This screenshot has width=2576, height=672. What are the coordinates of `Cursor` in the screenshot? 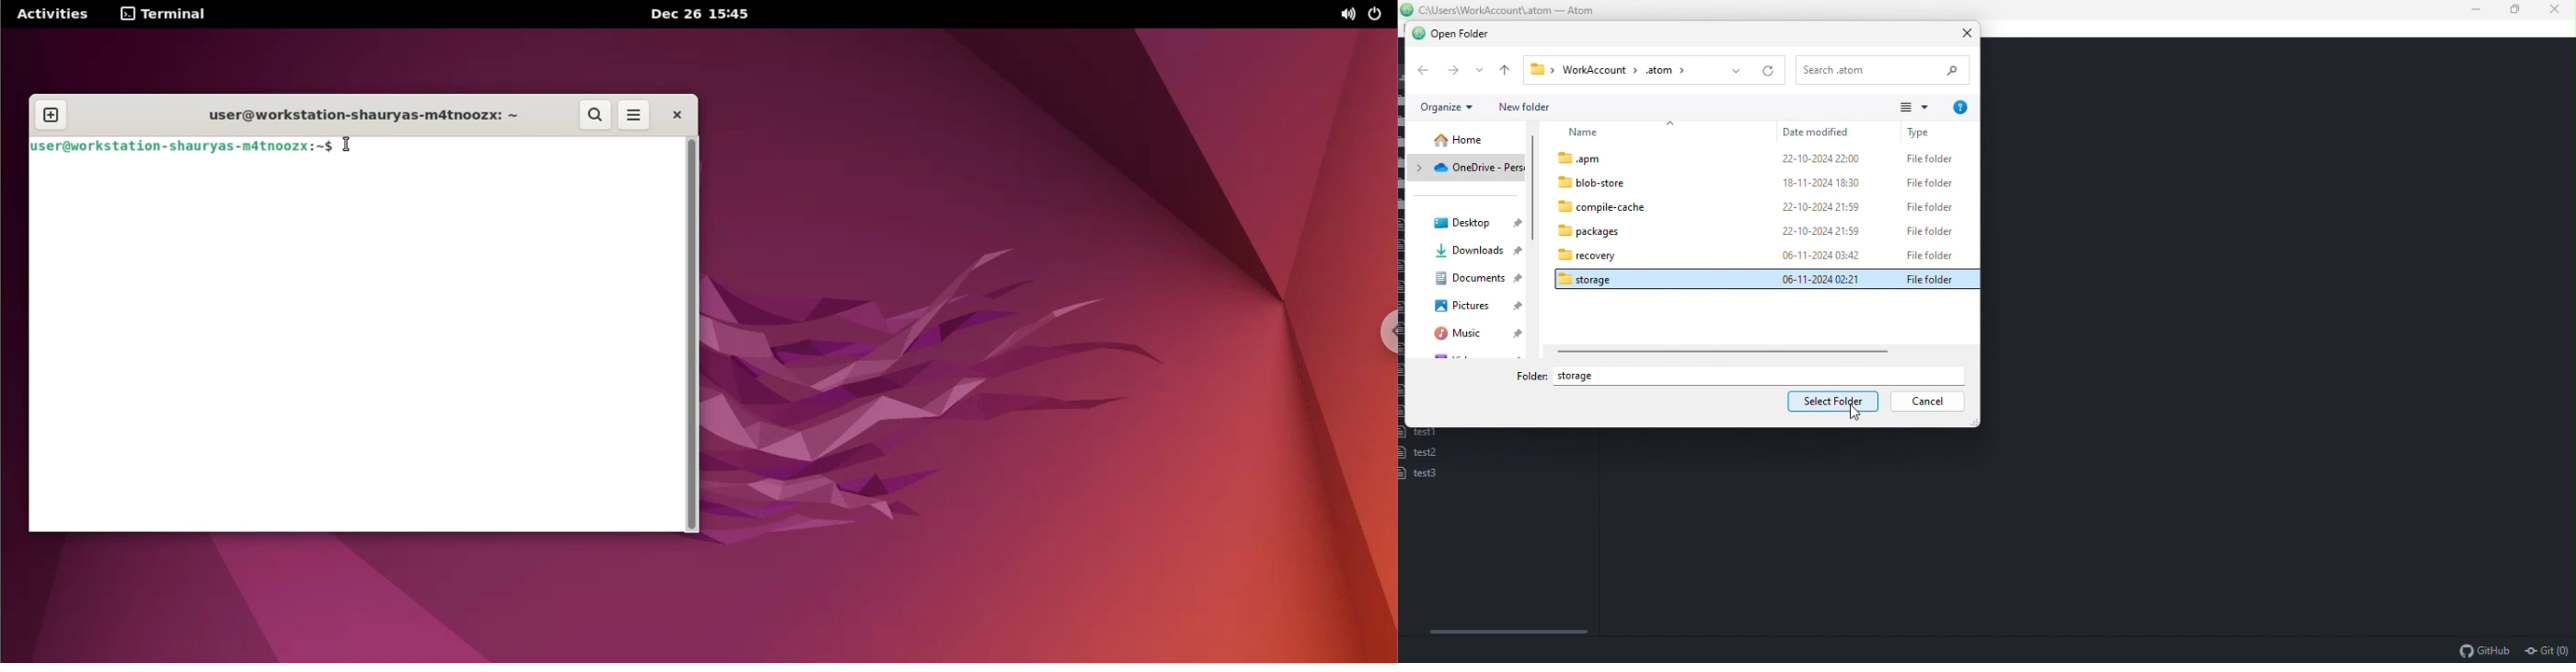 It's located at (1854, 413).